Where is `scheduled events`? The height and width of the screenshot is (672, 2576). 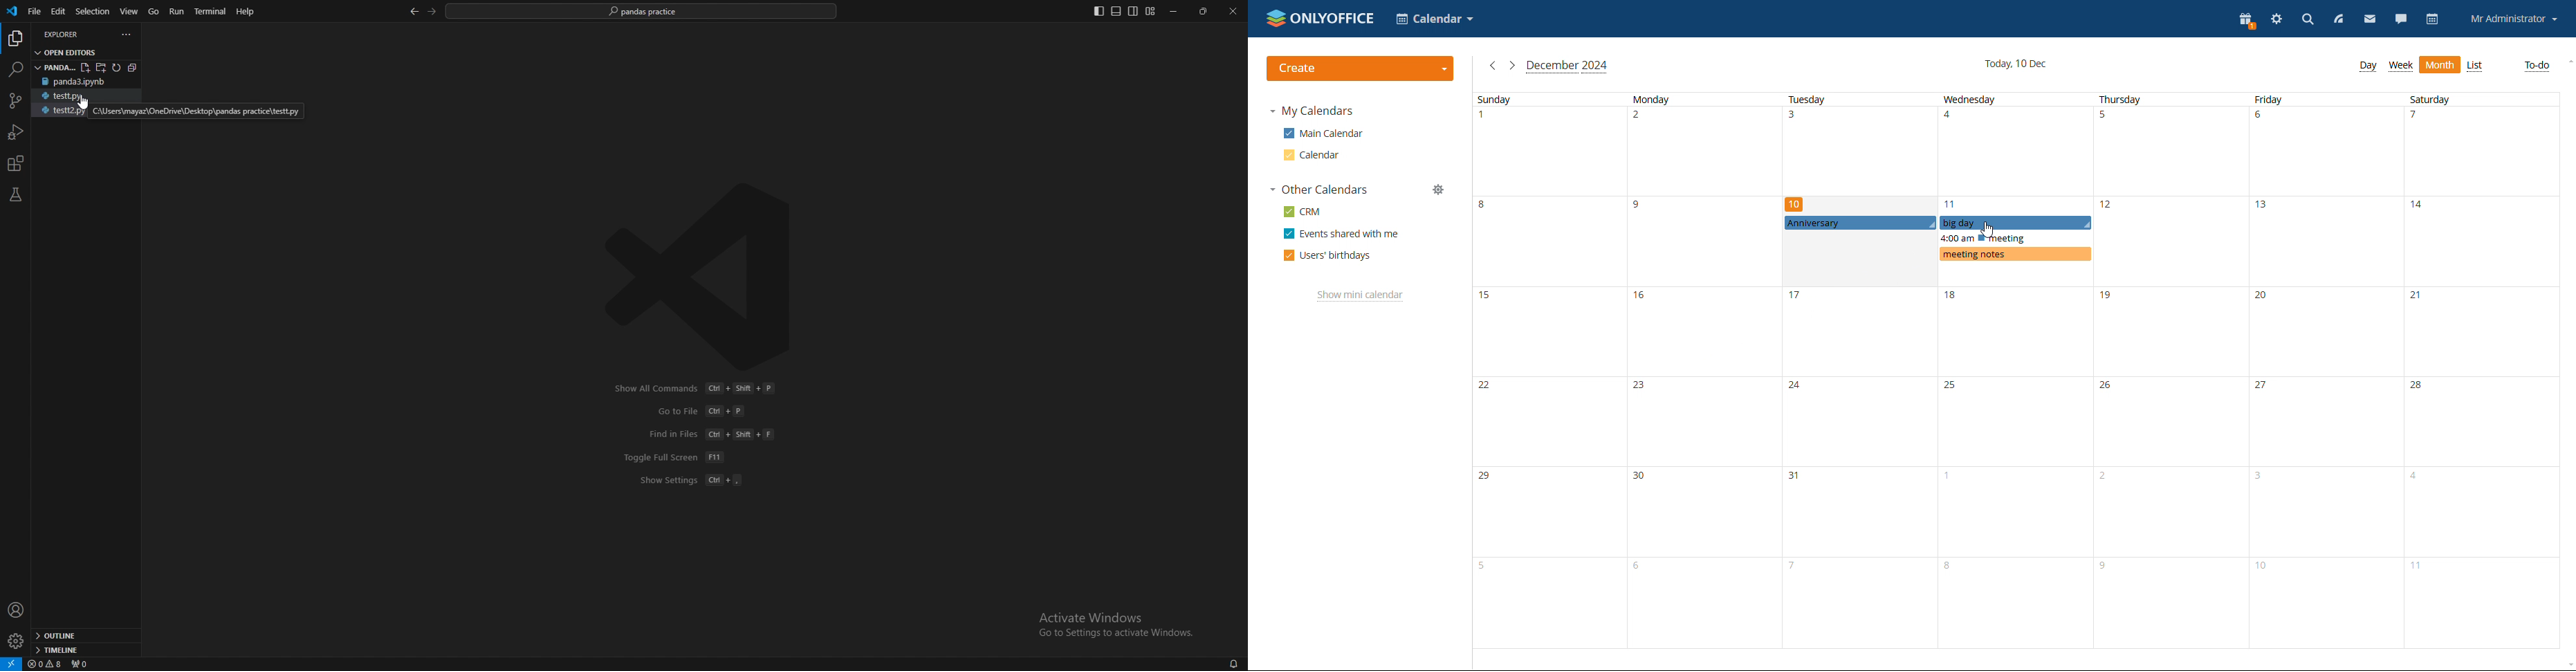 scheduled events is located at coordinates (1938, 238).